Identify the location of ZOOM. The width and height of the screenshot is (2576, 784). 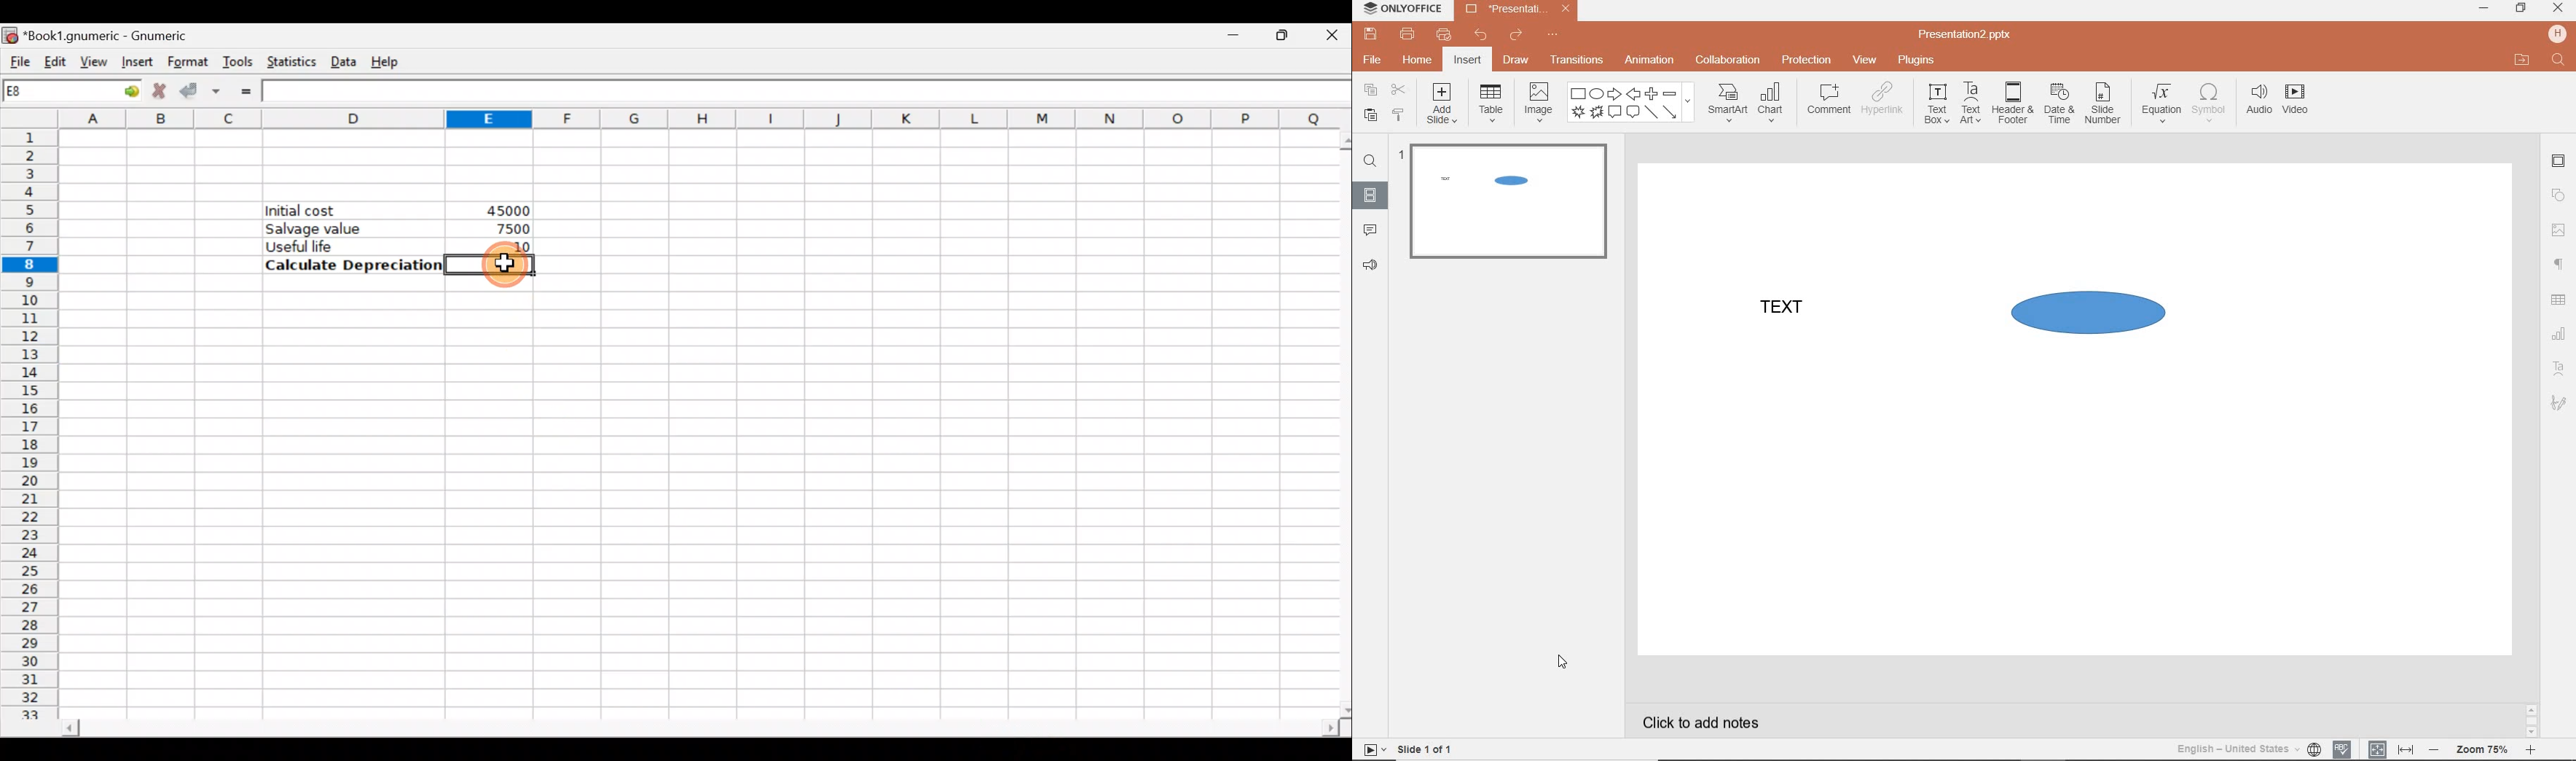
(2481, 752).